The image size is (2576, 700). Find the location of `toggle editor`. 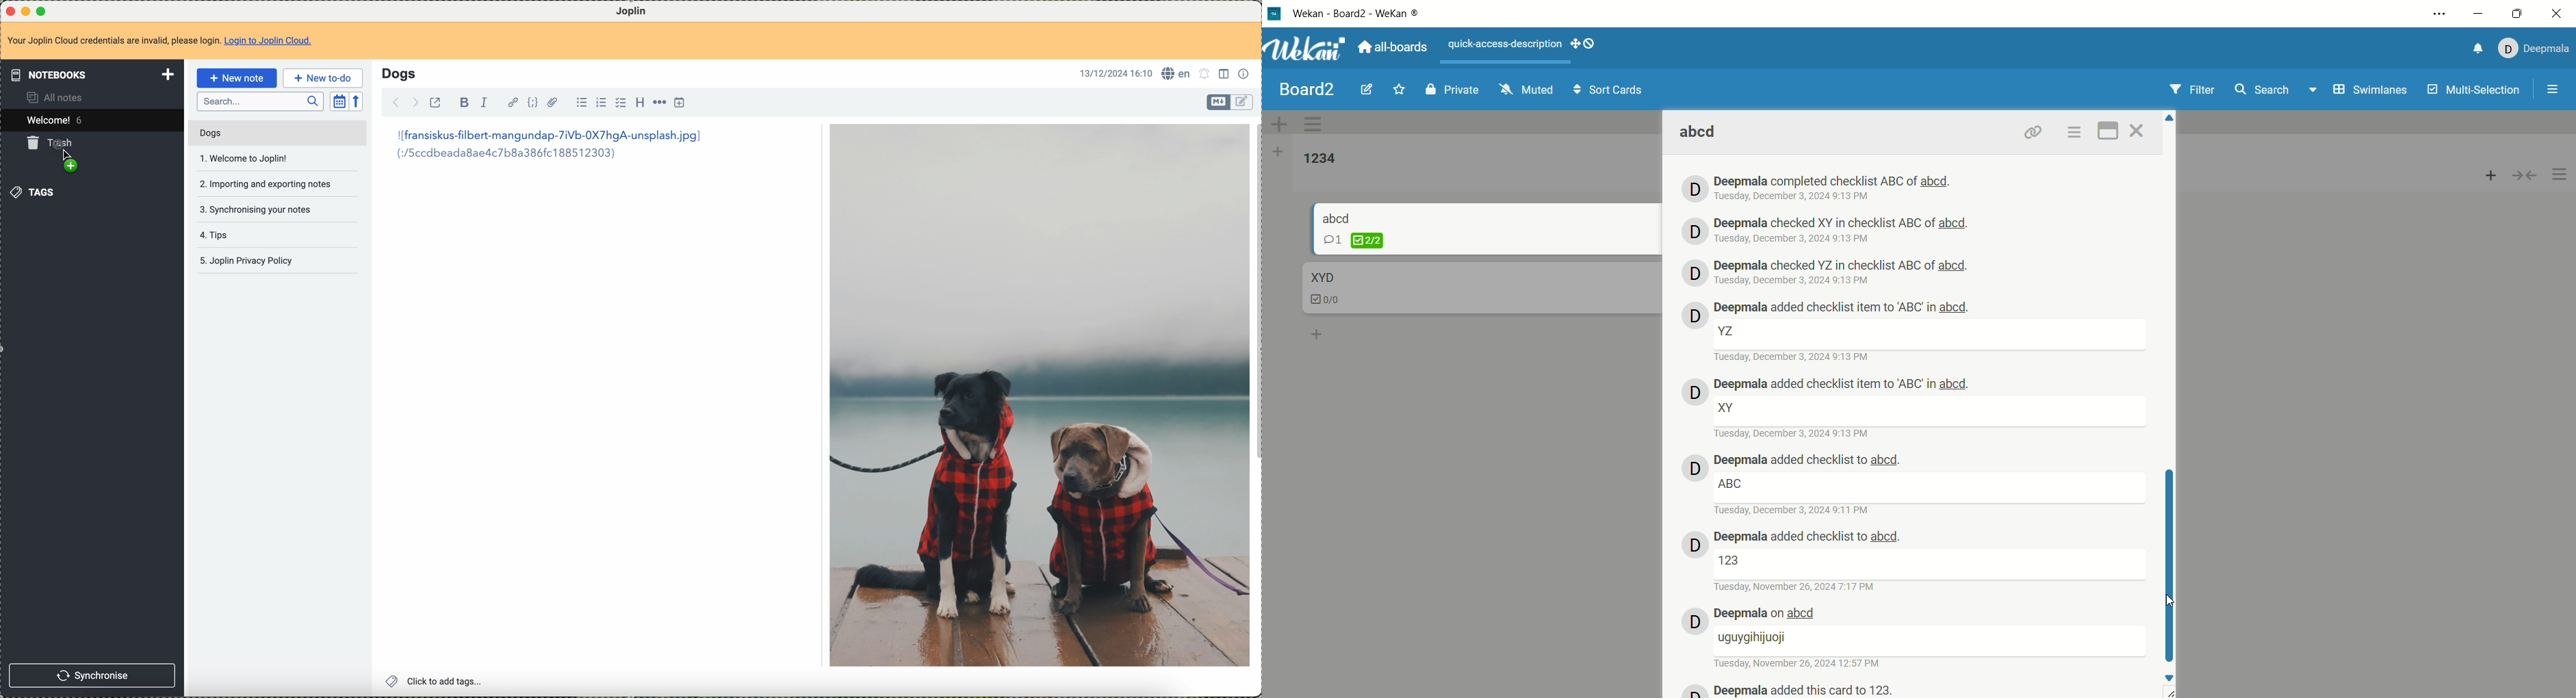

toggle editor is located at coordinates (1243, 101).